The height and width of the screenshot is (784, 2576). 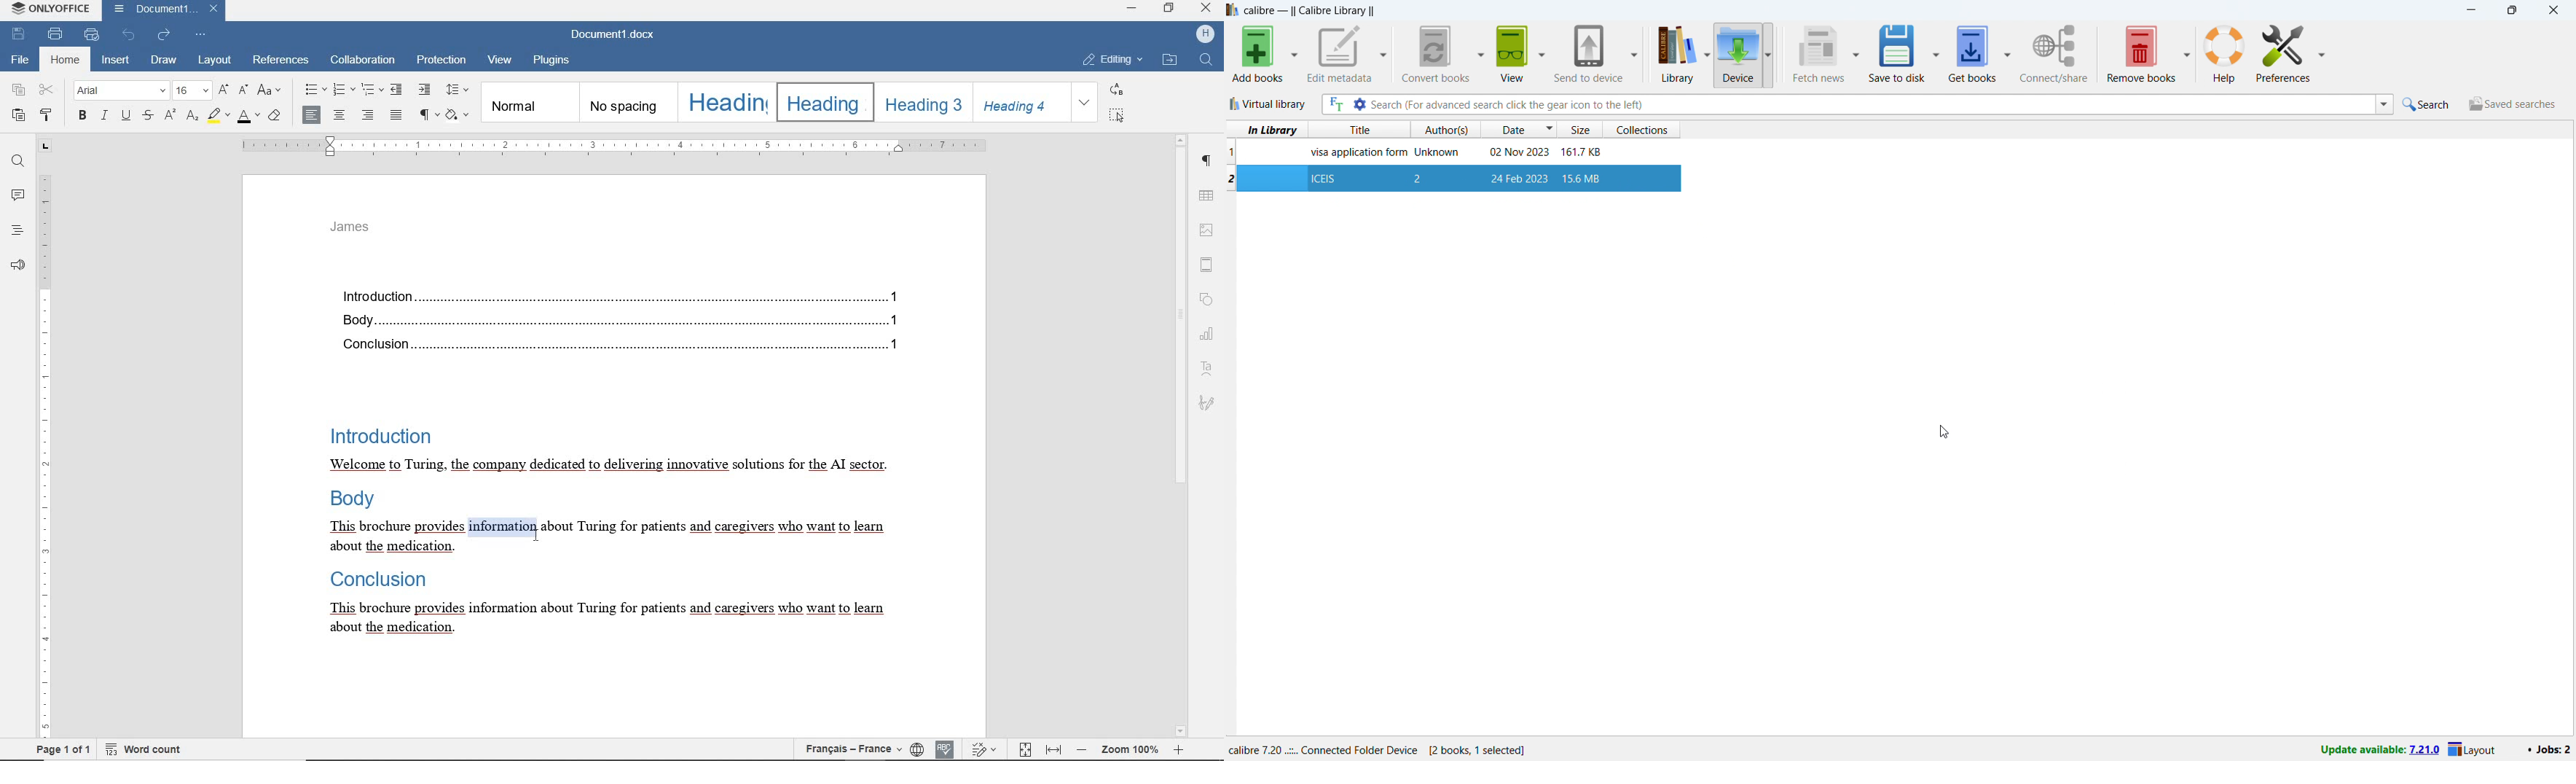 I want to click on PASTE, so click(x=18, y=116).